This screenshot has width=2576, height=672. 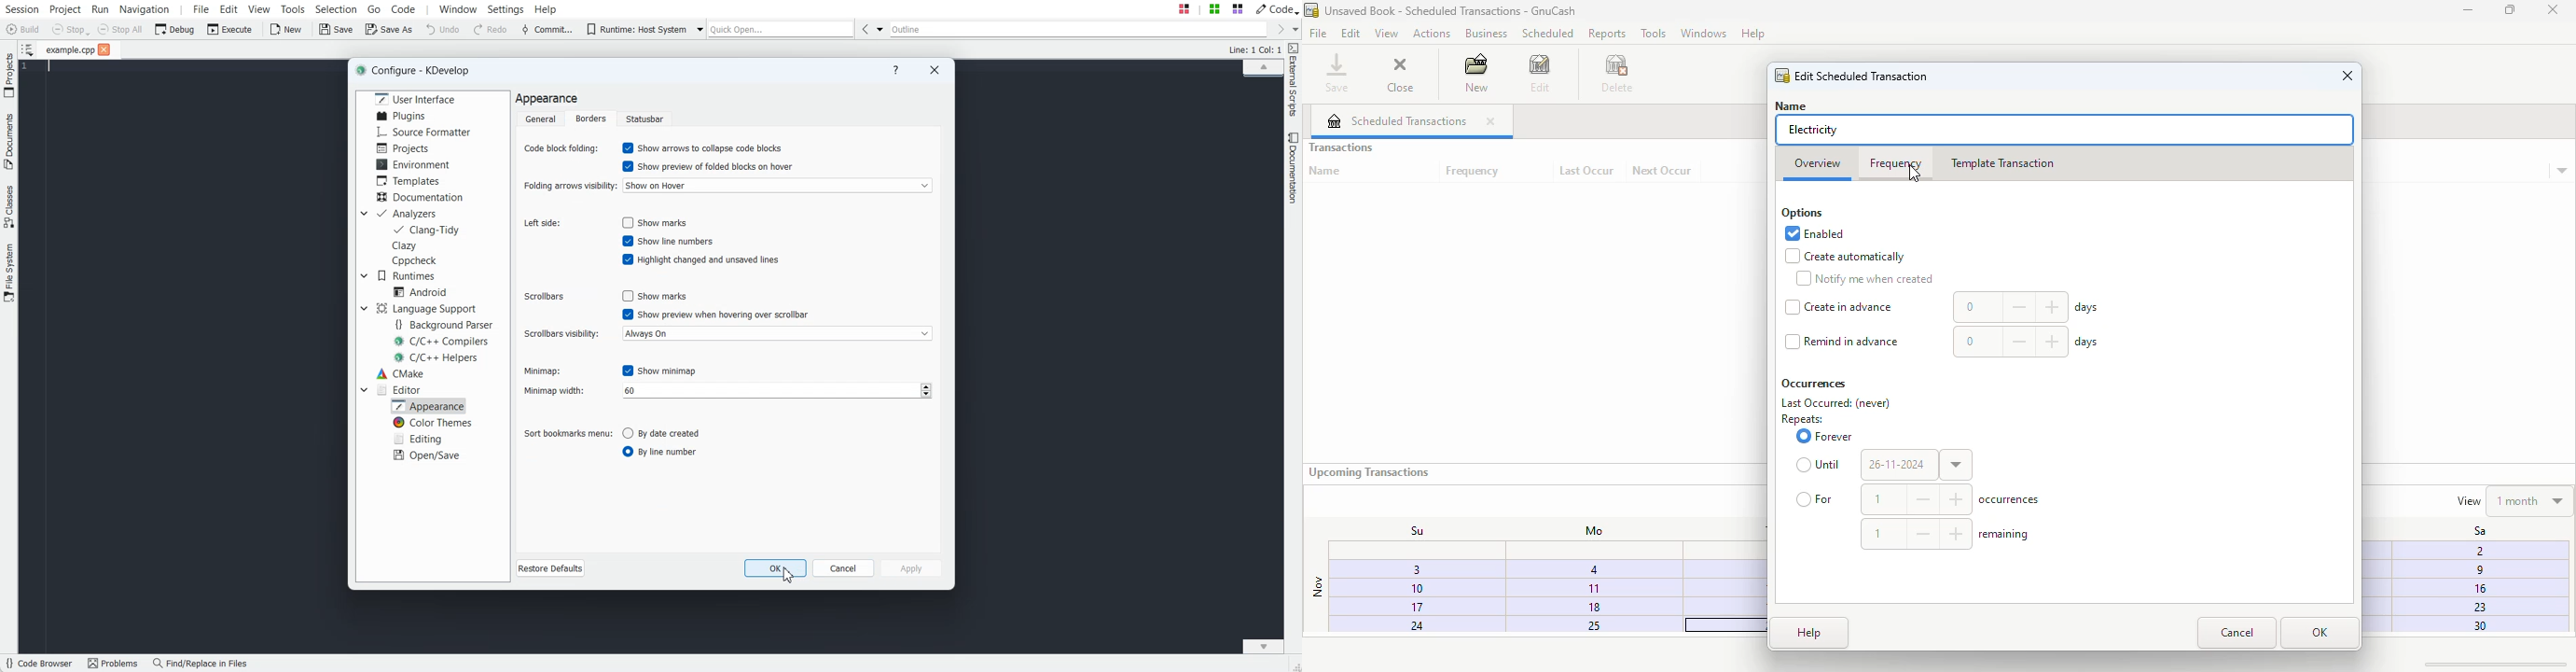 I want to click on 1 remaining, so click(x=1947, y=533).